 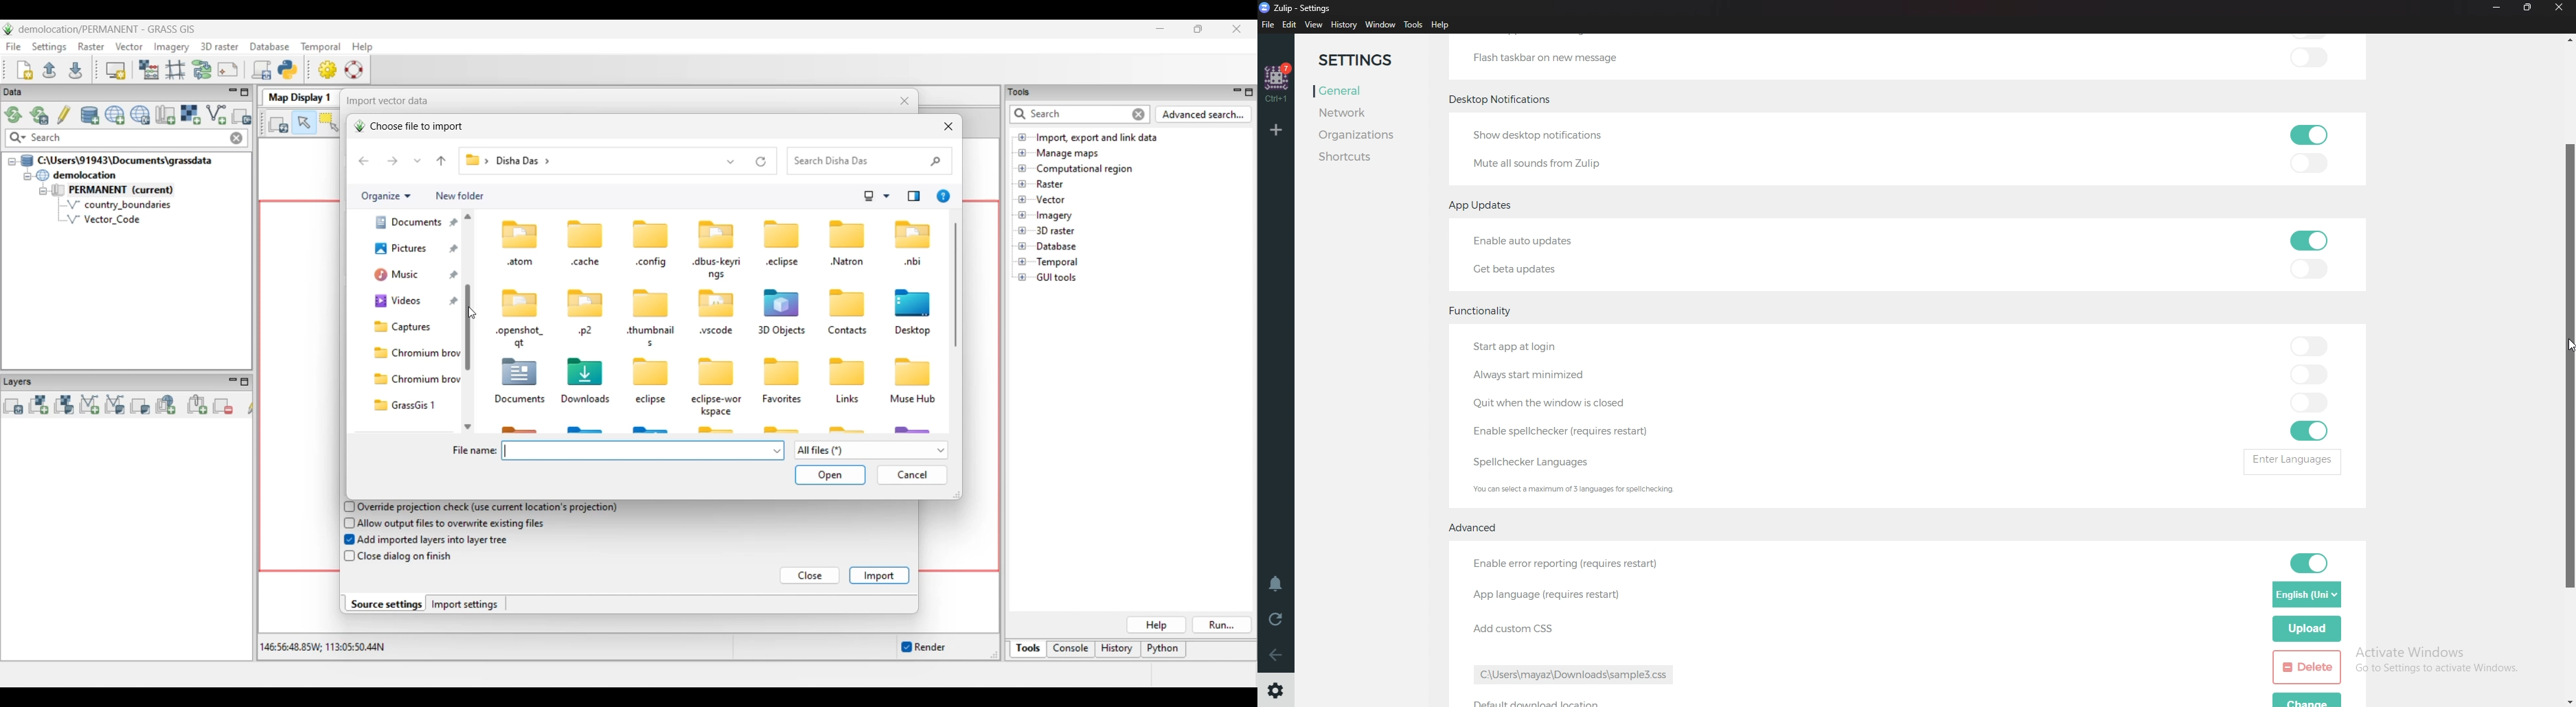 What do you see at coordinates (1548, 241) in the screenshot?
I see `Enable auto updates` at bounding box center [1548, 241].